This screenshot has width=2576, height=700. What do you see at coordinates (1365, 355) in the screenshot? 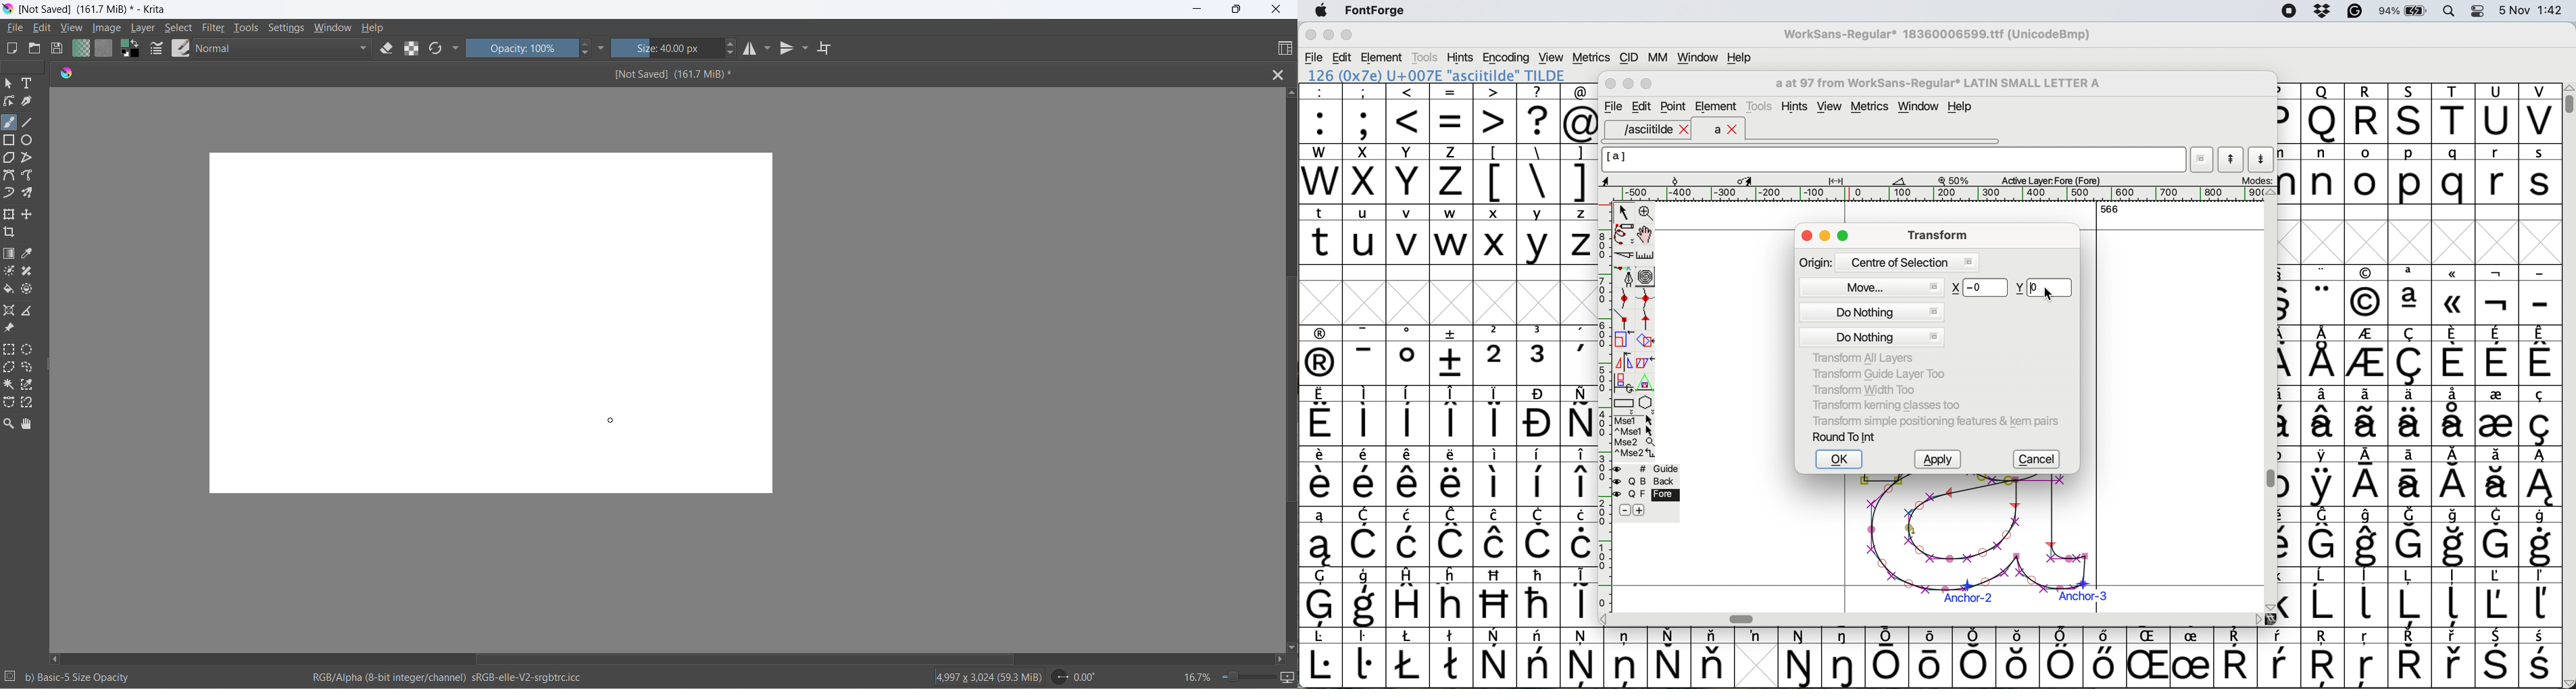
I see `symbol` at bounding box center [1365, 355].